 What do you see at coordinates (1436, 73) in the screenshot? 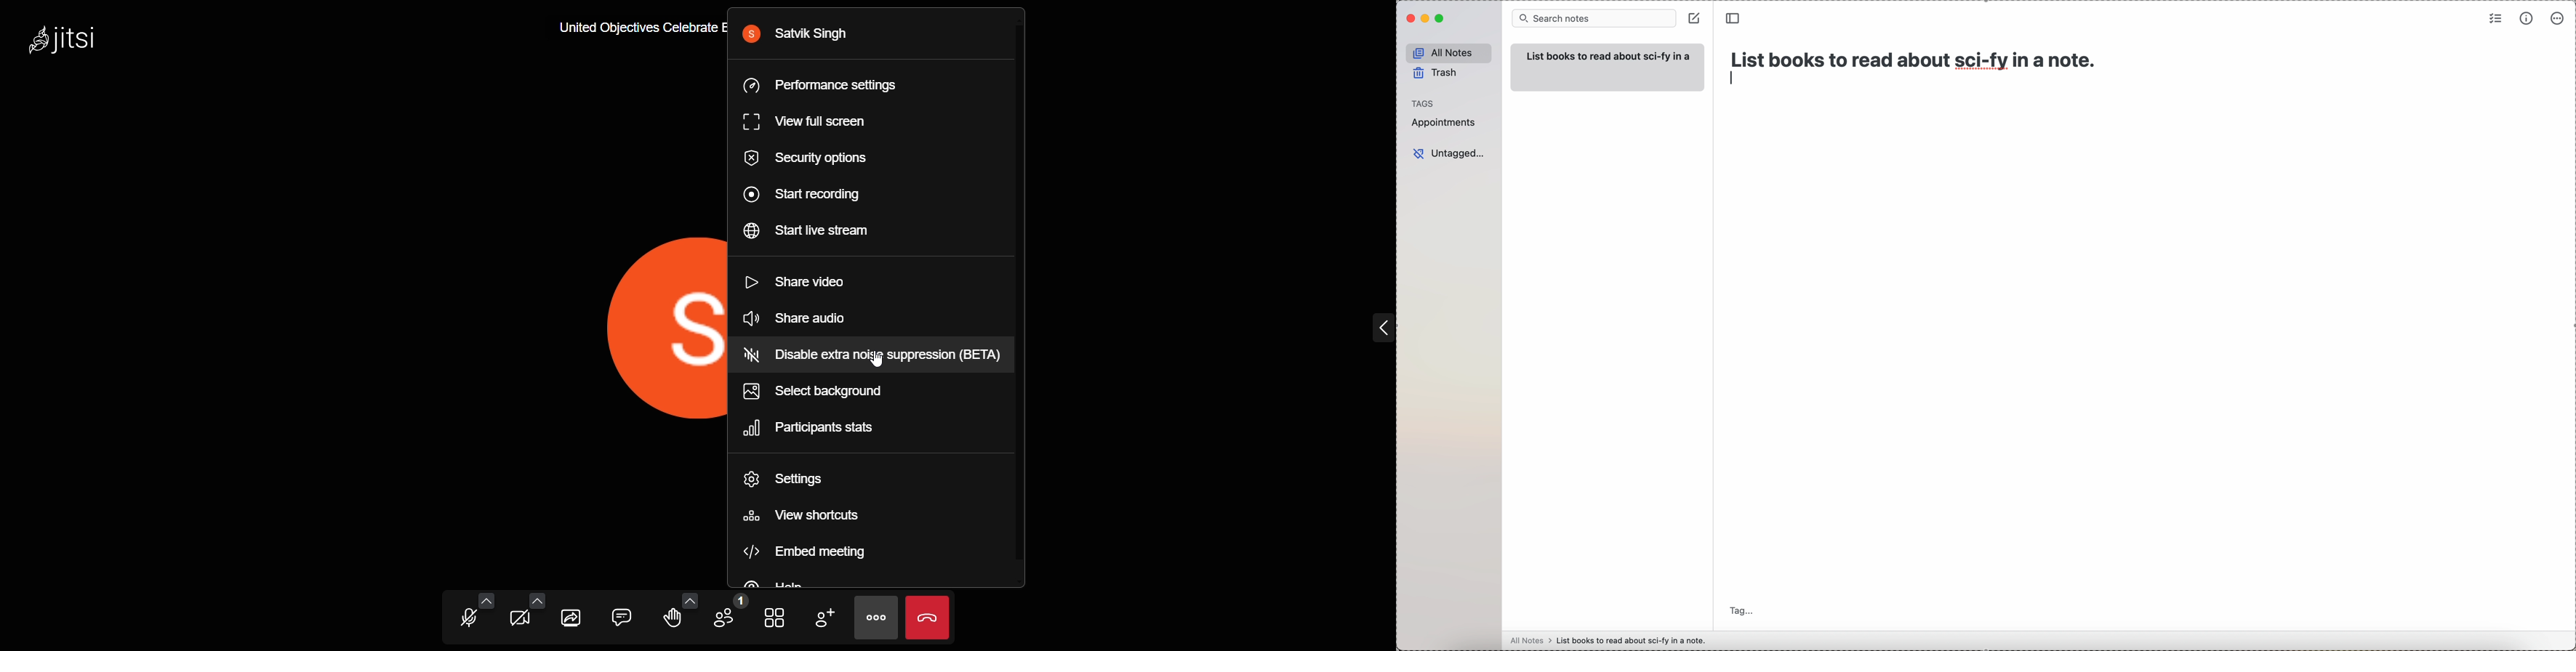
I see `trash` at bounding box center [1436, 73].